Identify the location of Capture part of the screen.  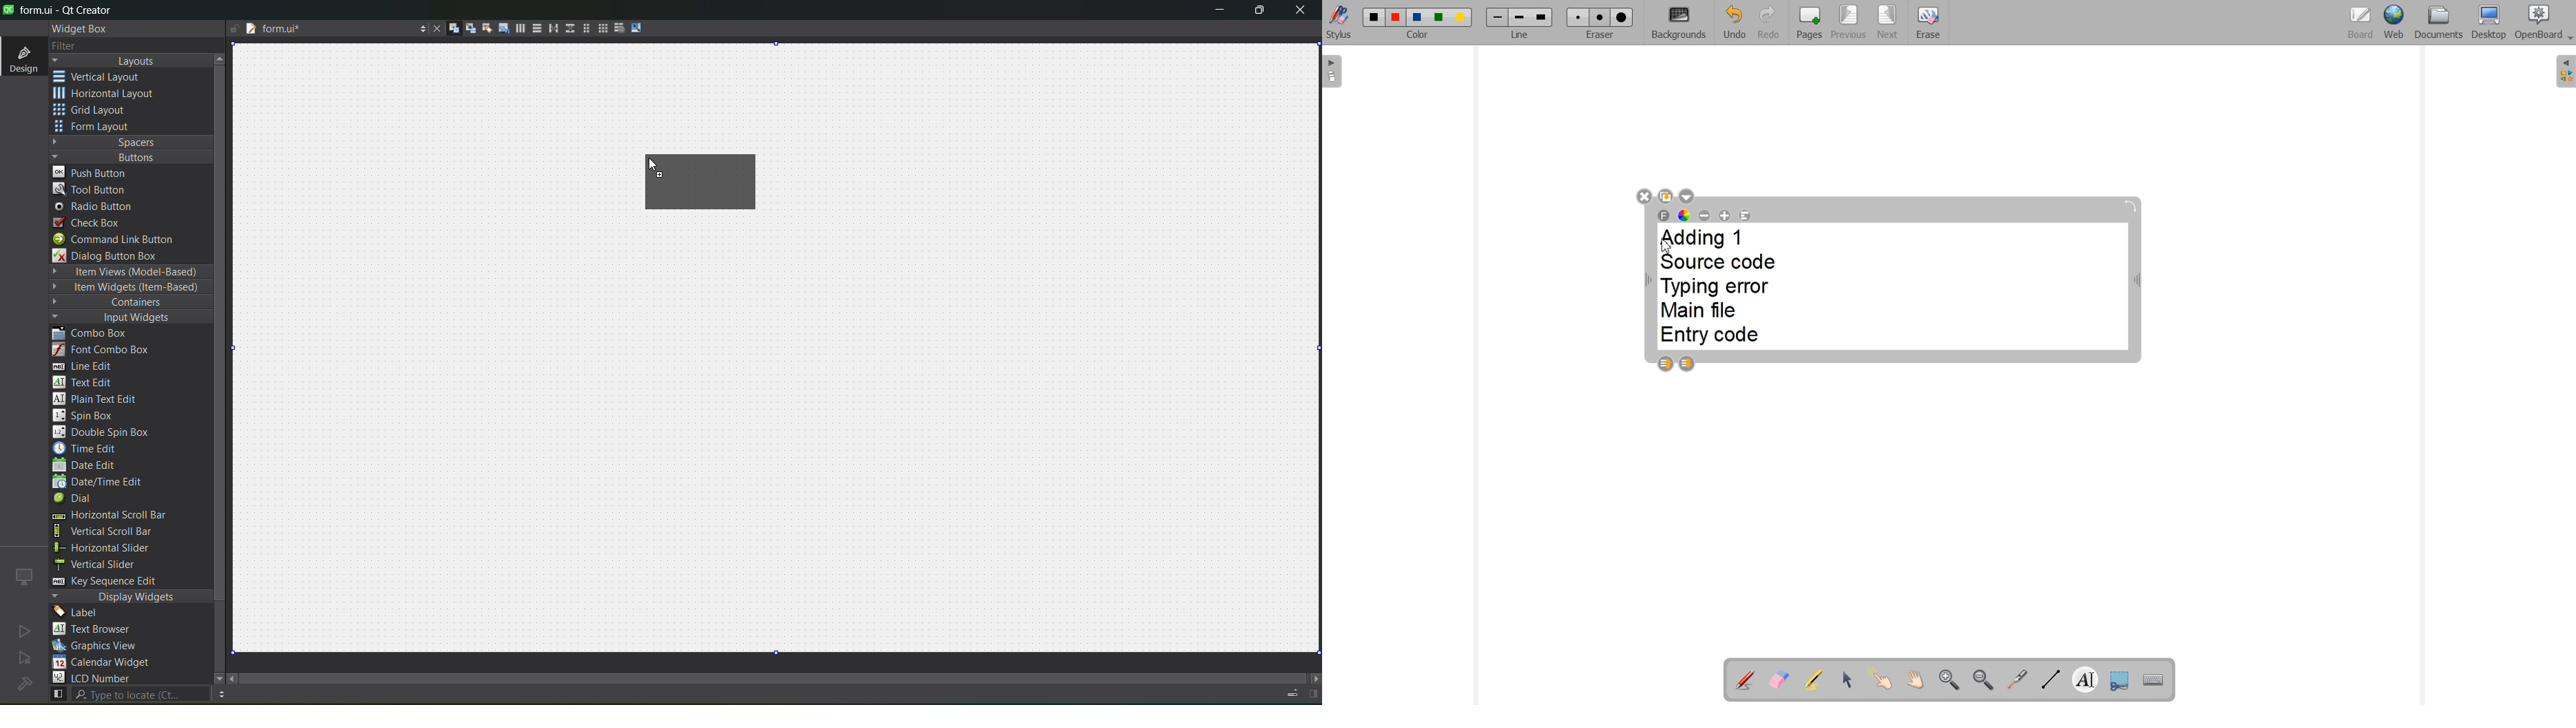
(2119, 679).